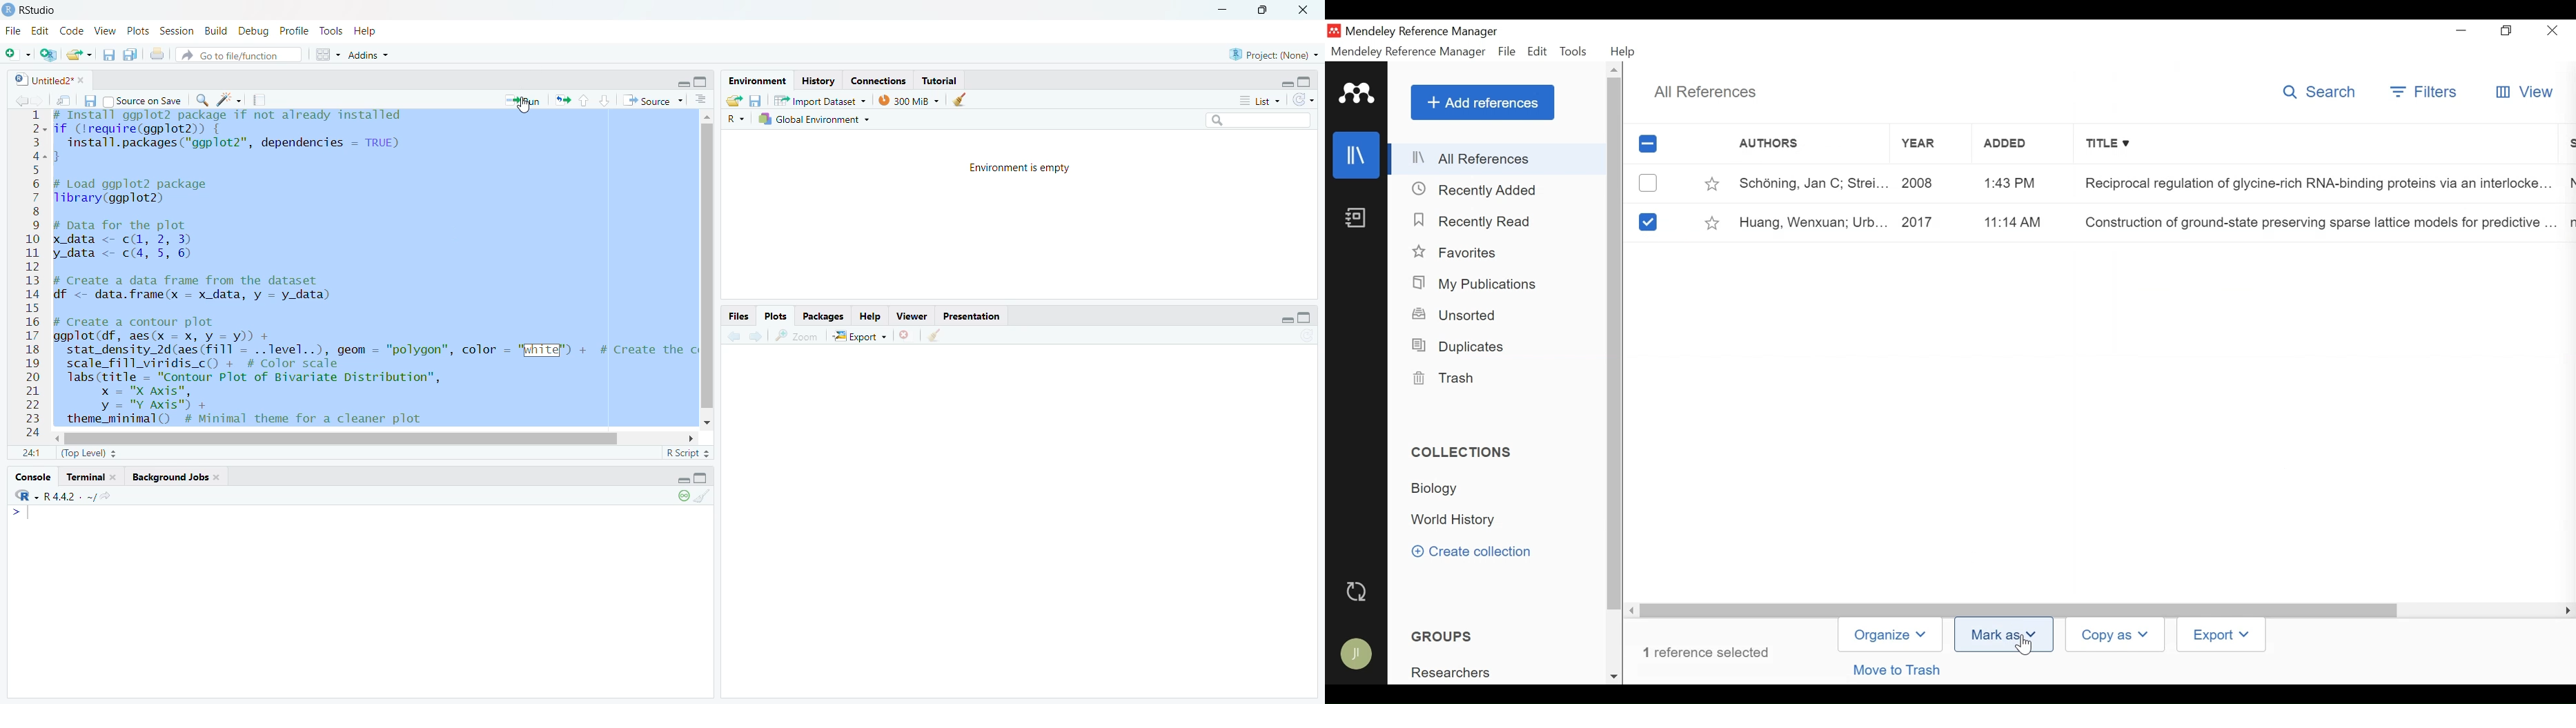 Image resolution: width=2576 pixels, height=728 pixels. Describe the element at coordinates (702, 101) in the screenshot. I see `show document outline` at that location.